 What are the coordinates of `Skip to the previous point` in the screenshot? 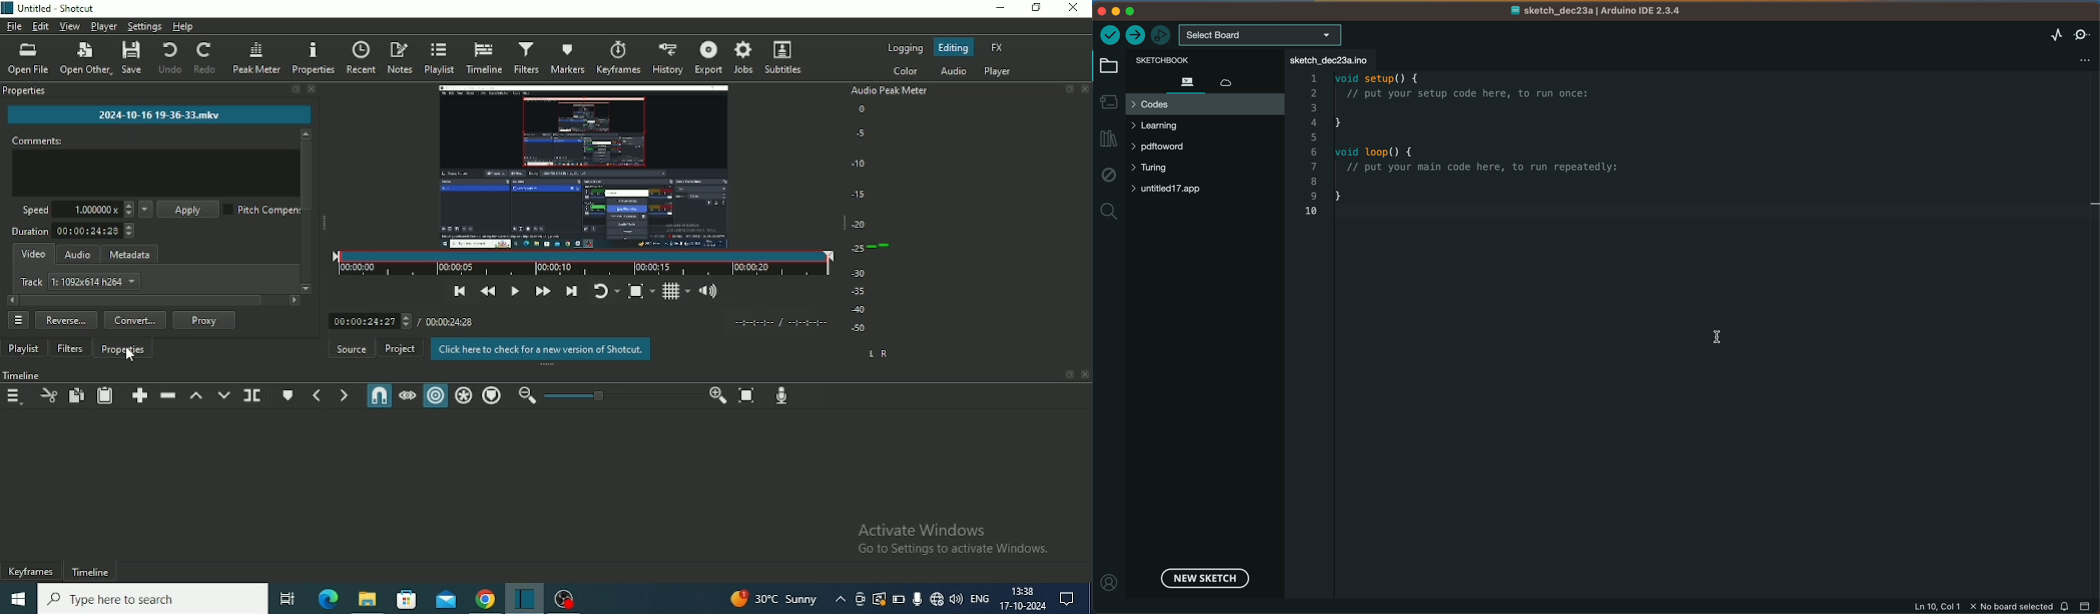 It's located at (461, 292).